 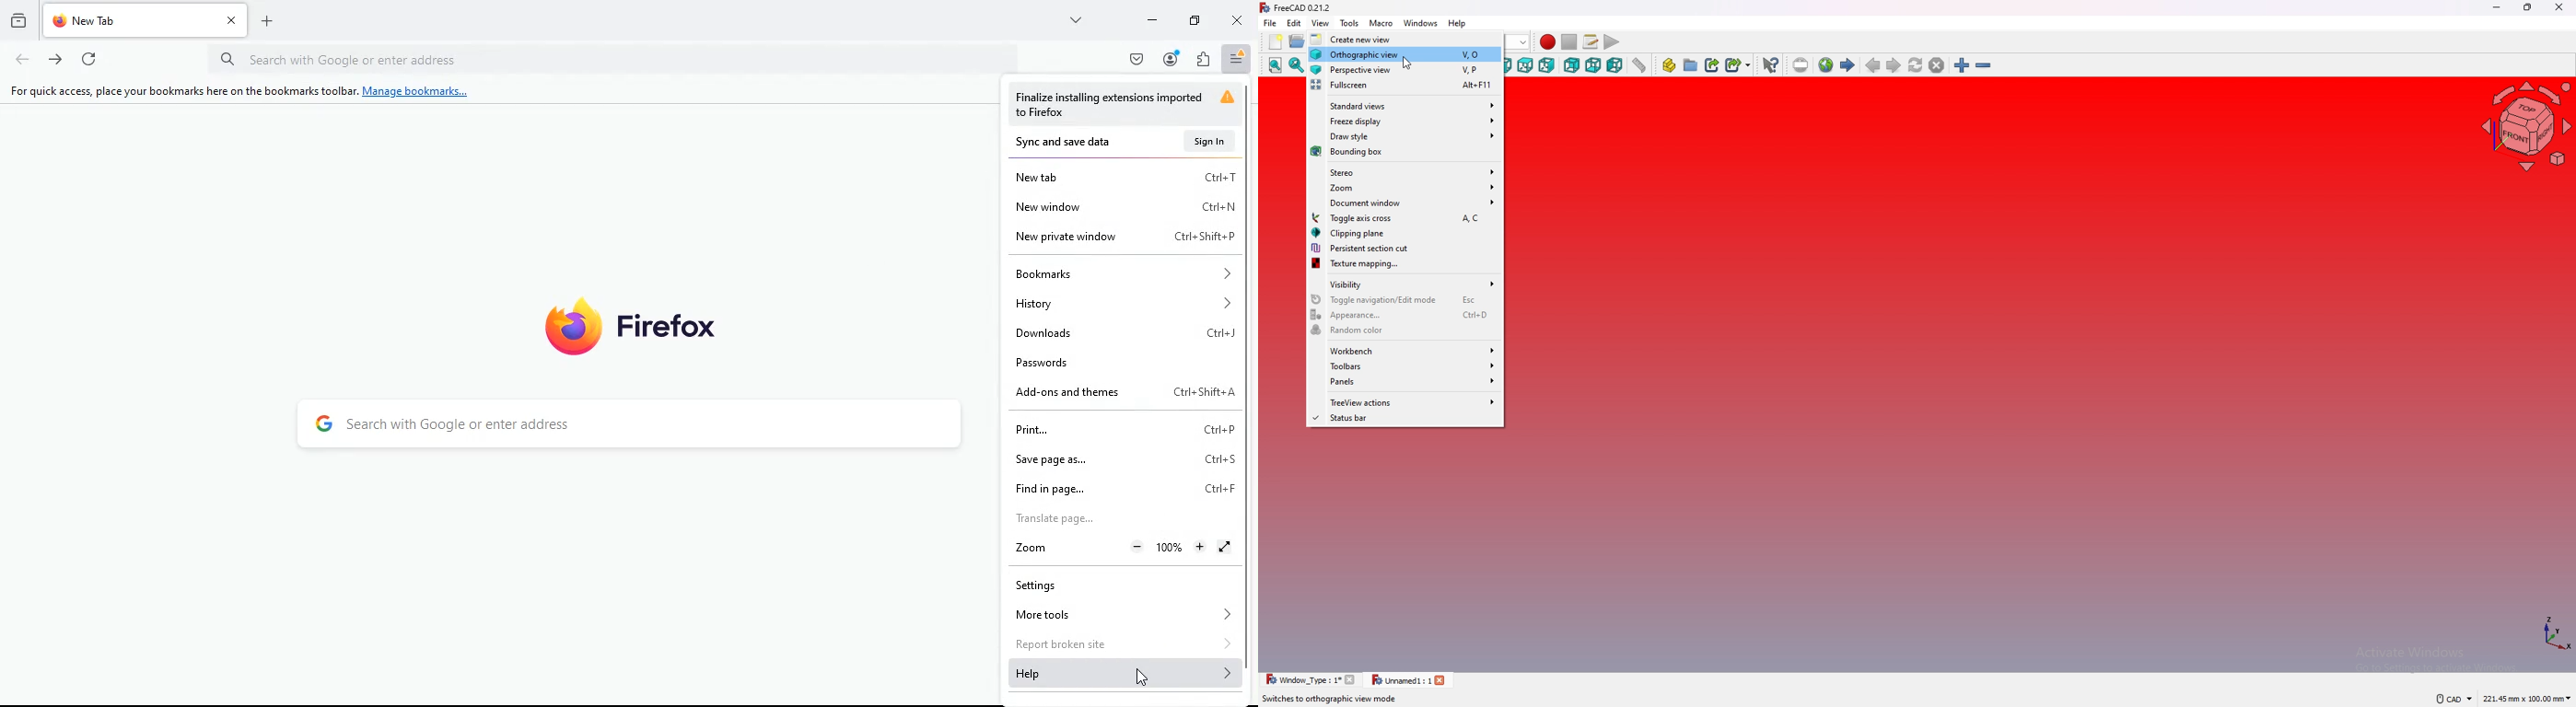 What do you see at coordinates (1407, 283) in the screenshot?
I see `visibility` at bounding box center [1407, 283].